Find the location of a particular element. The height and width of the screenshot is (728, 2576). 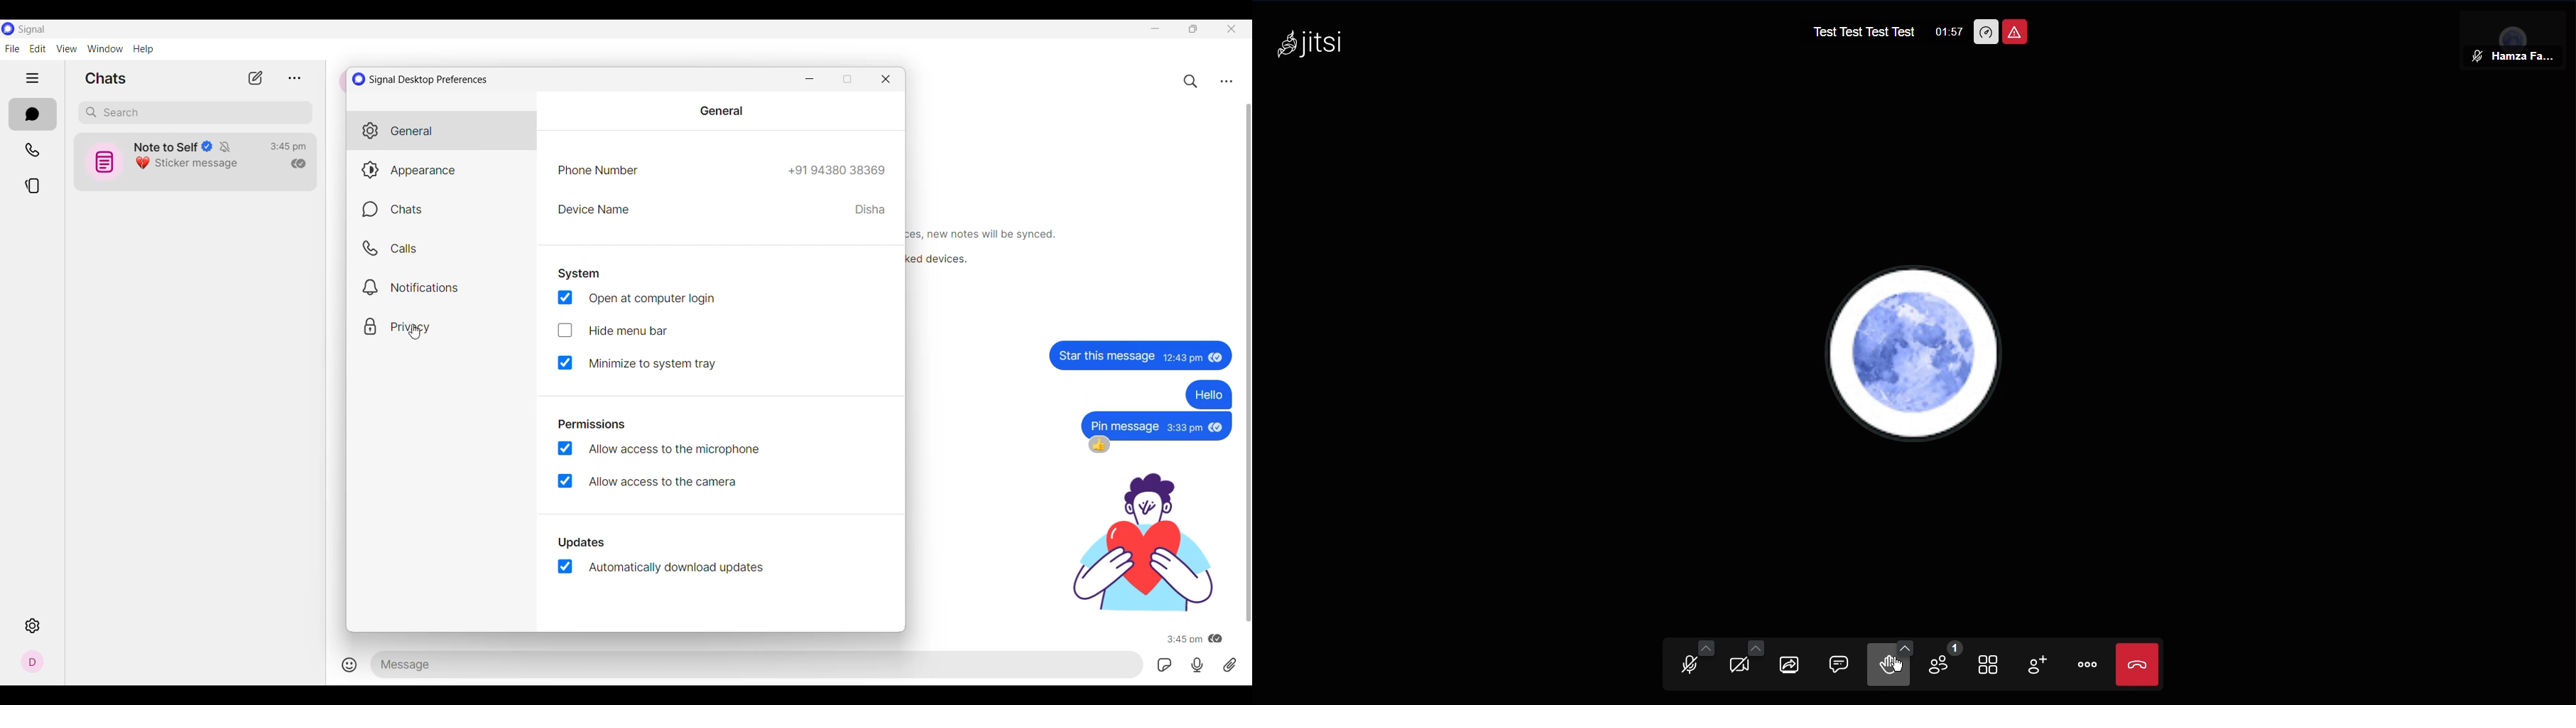

View menu is located at coordinates (67, 49).